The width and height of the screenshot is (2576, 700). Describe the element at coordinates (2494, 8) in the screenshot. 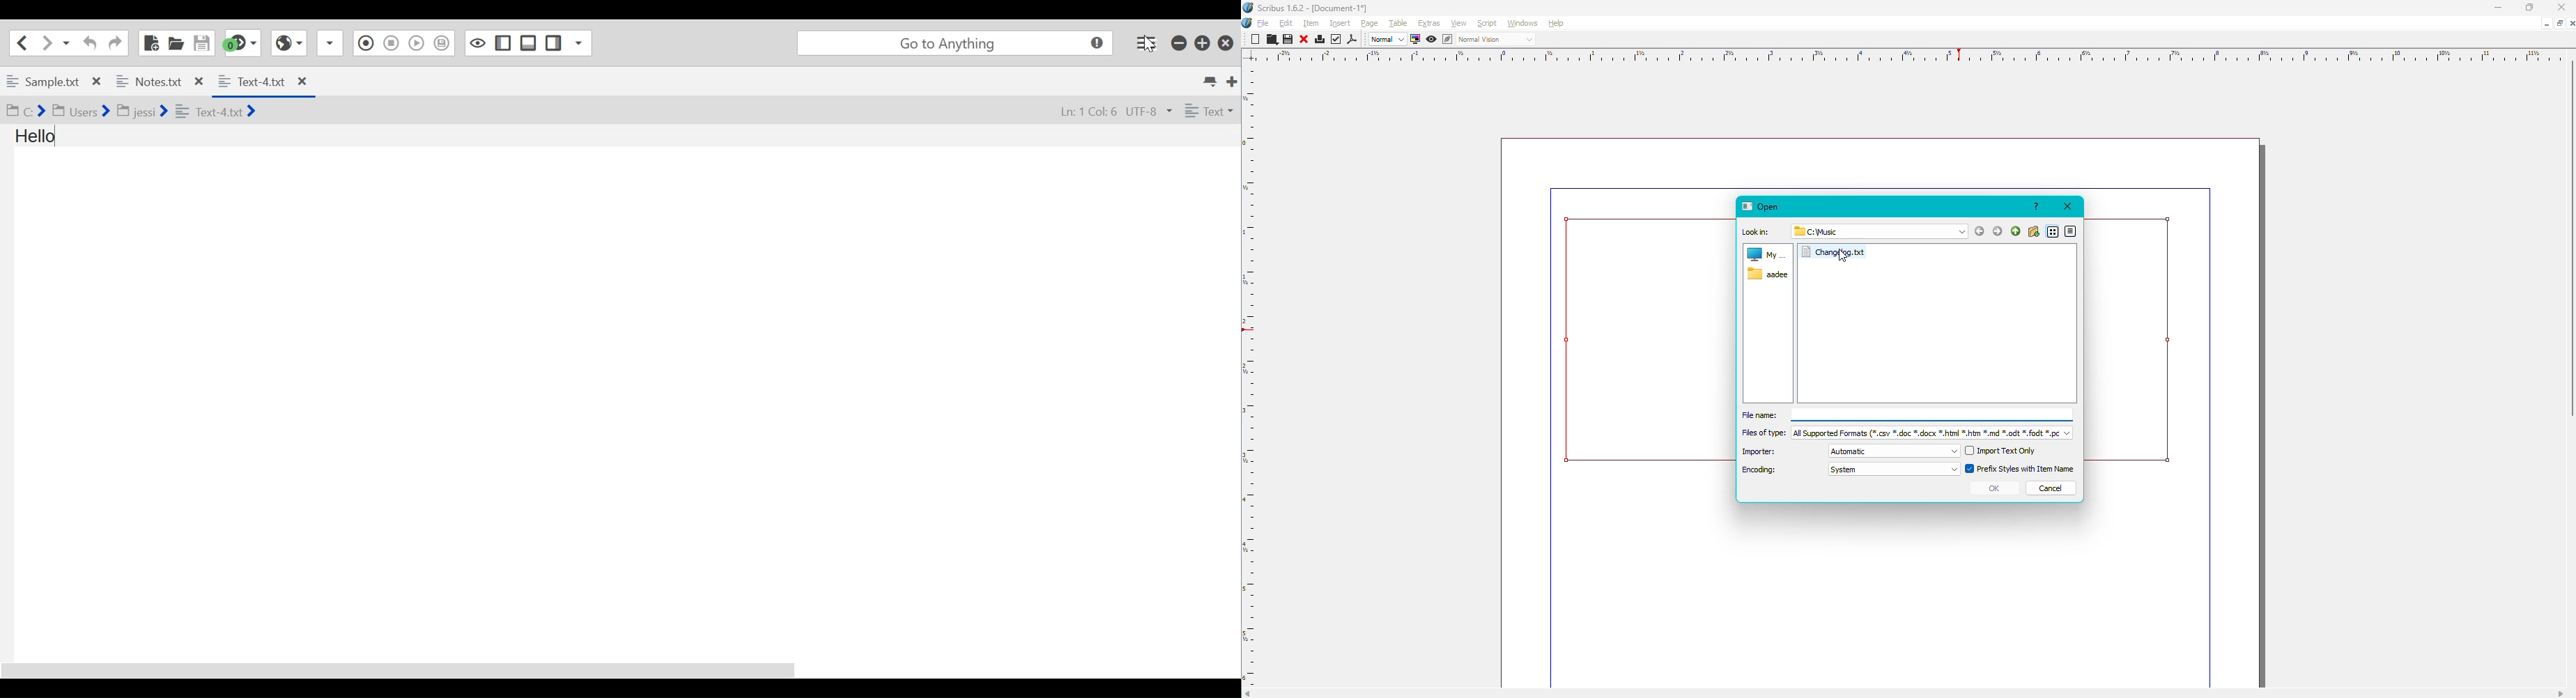

I see `Minimize` at that location.